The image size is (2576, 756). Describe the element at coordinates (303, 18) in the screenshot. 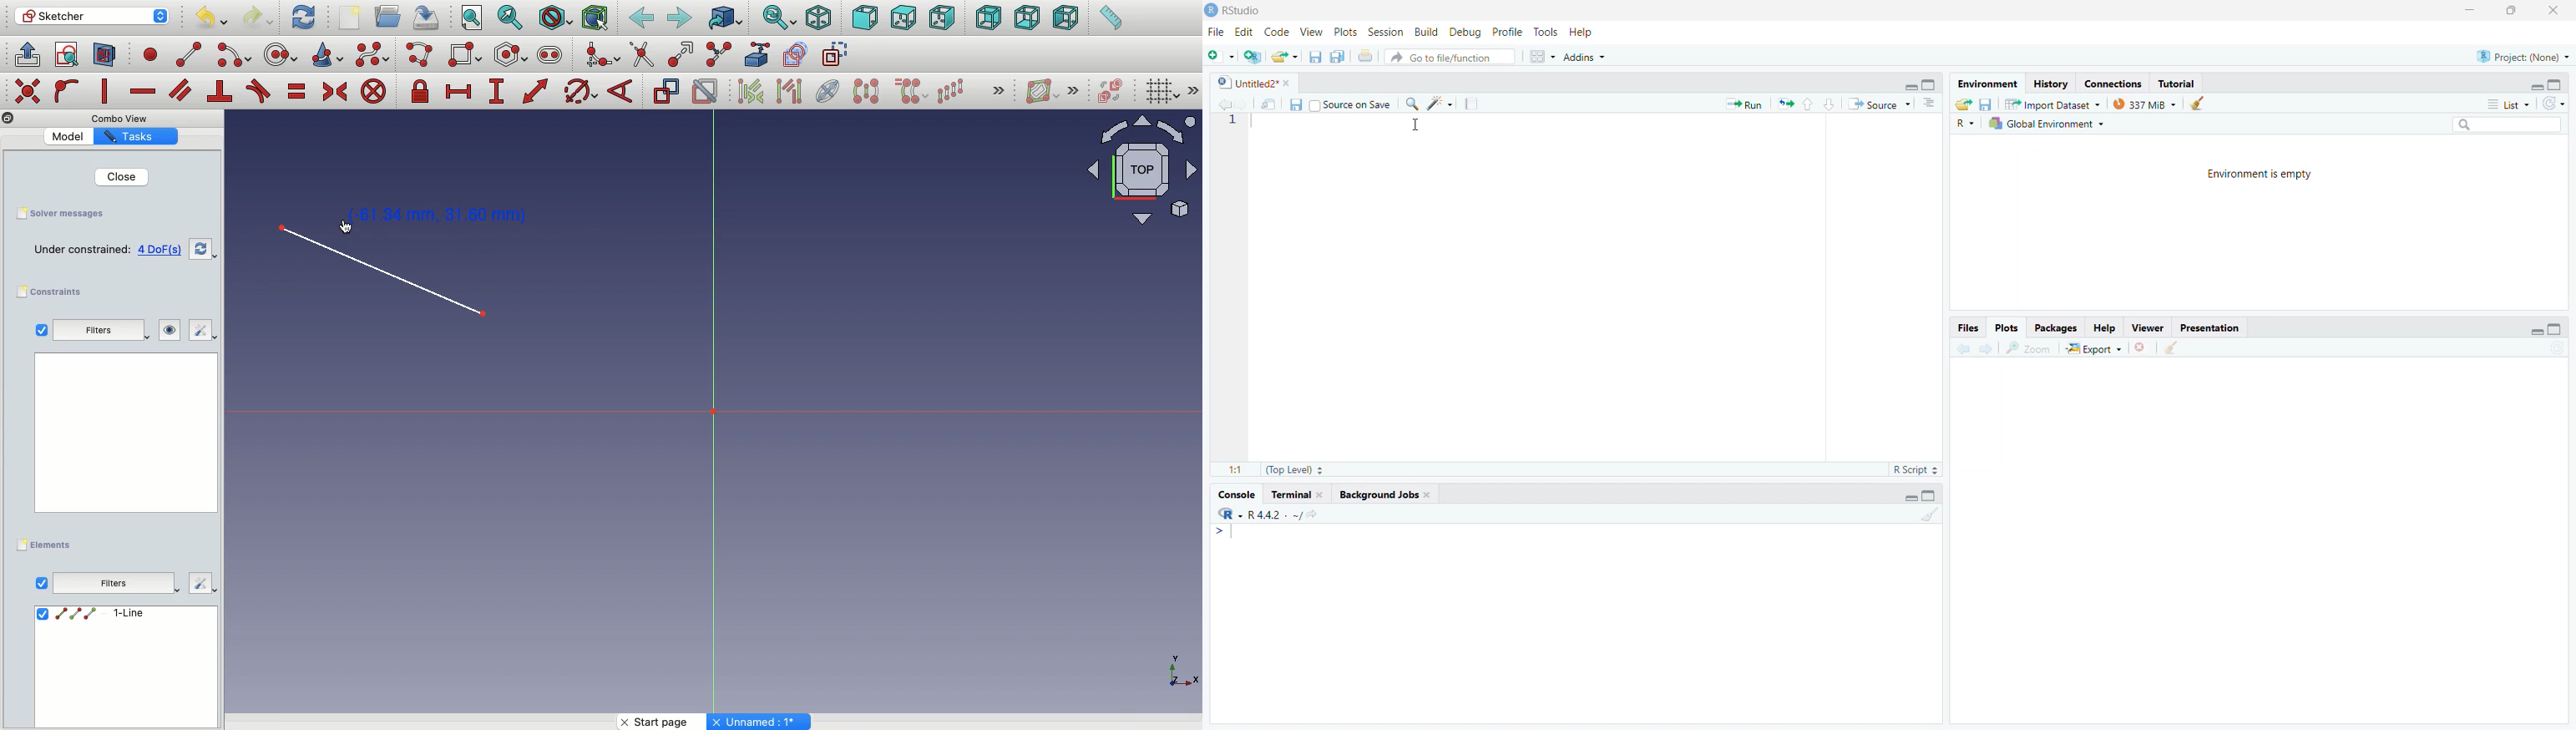

I see `Refresh` at that location.